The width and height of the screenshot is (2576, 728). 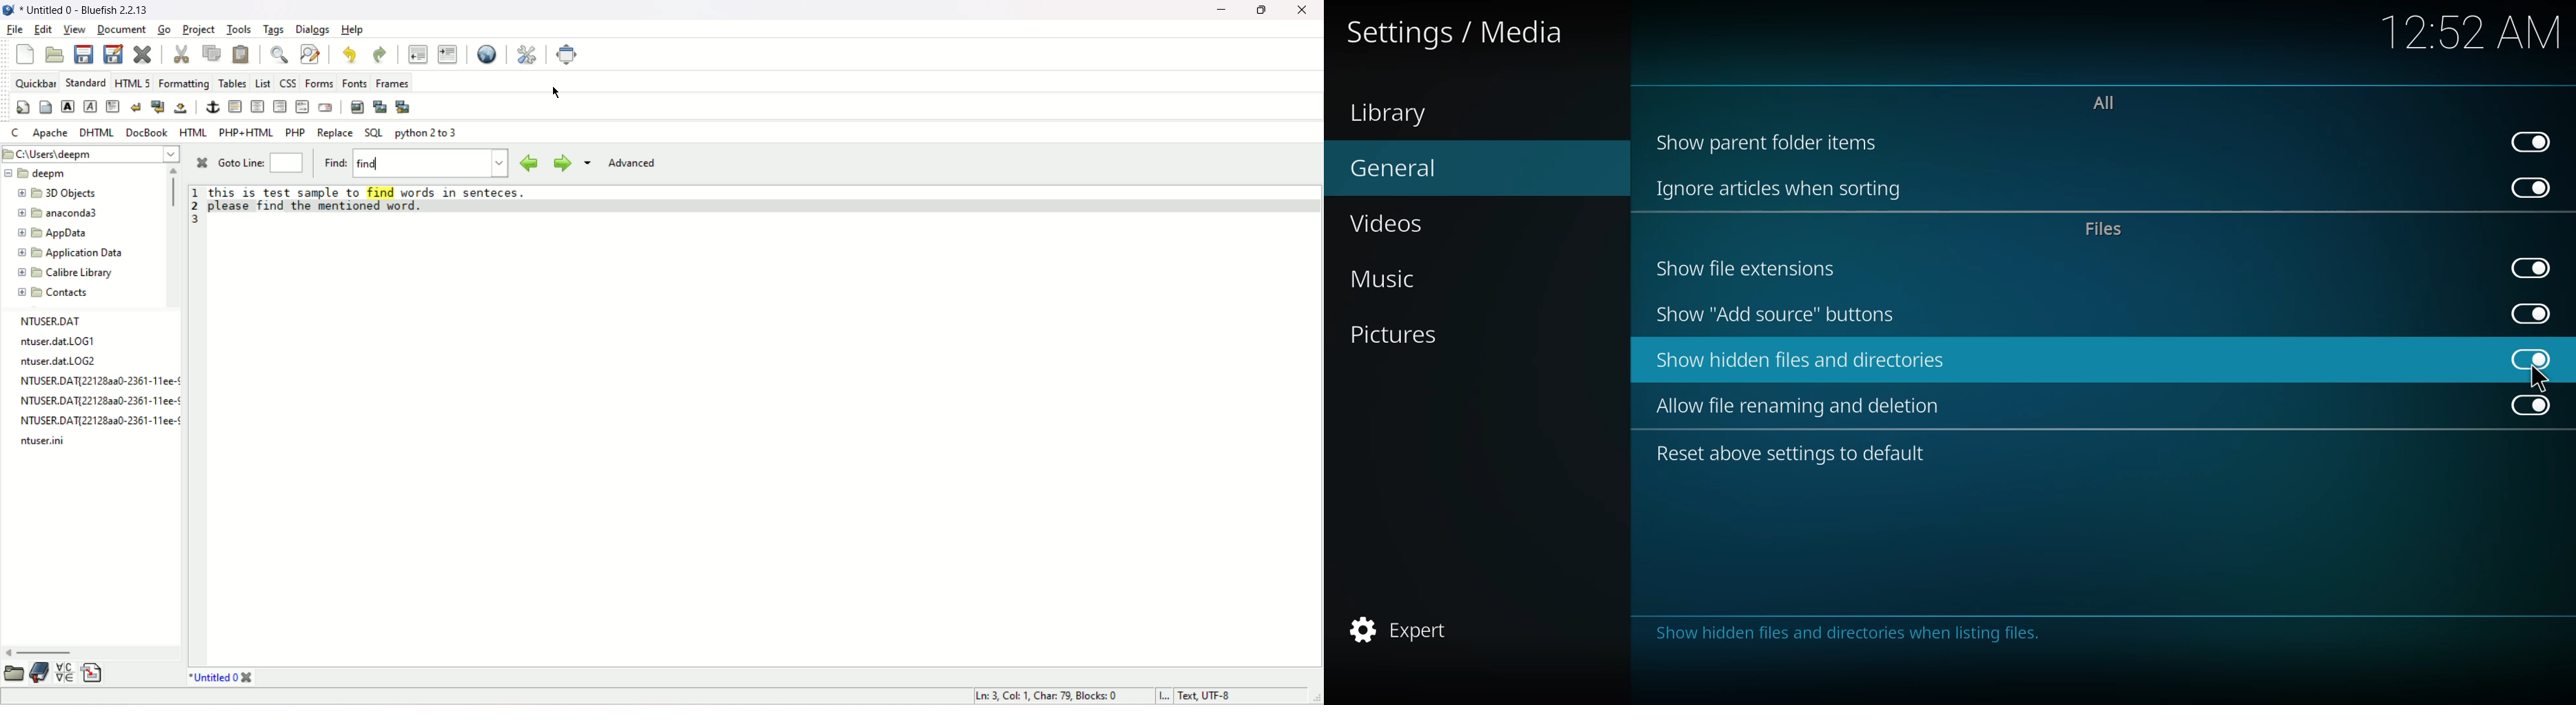 I want to click on insert special character, so click(x=67, y=673).